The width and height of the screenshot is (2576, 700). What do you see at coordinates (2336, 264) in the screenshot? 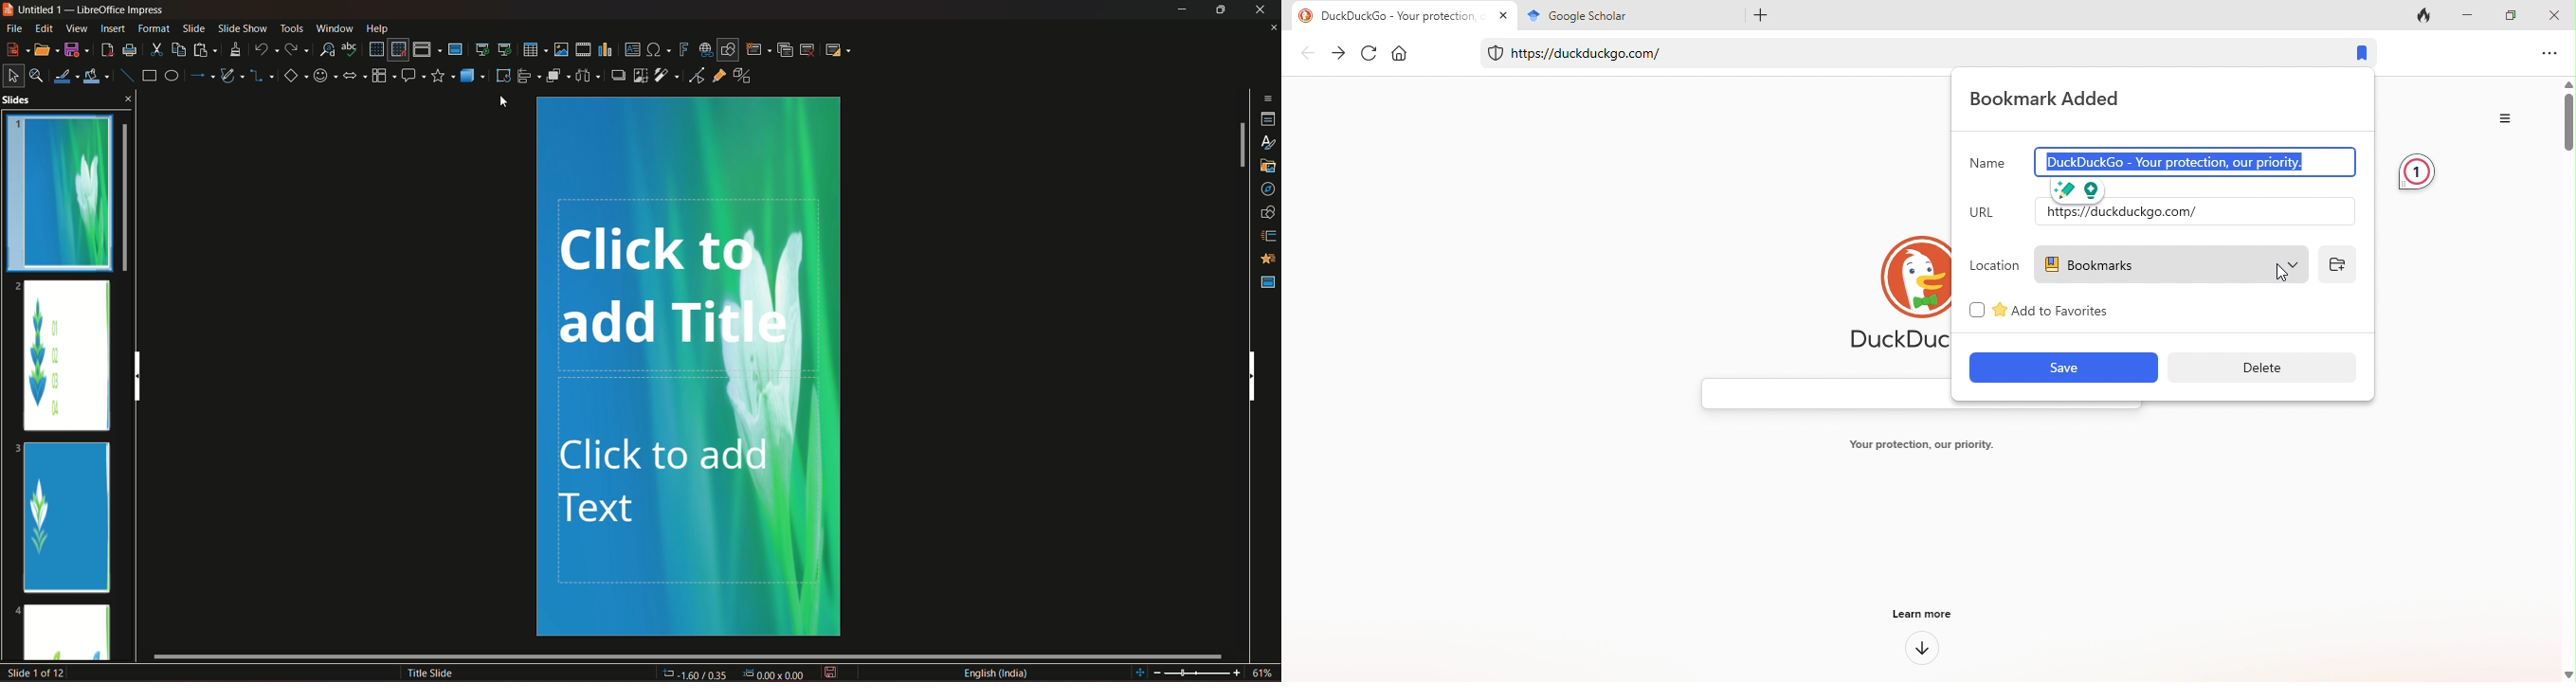
I see `add folder` at bounding box center [2336, 264].